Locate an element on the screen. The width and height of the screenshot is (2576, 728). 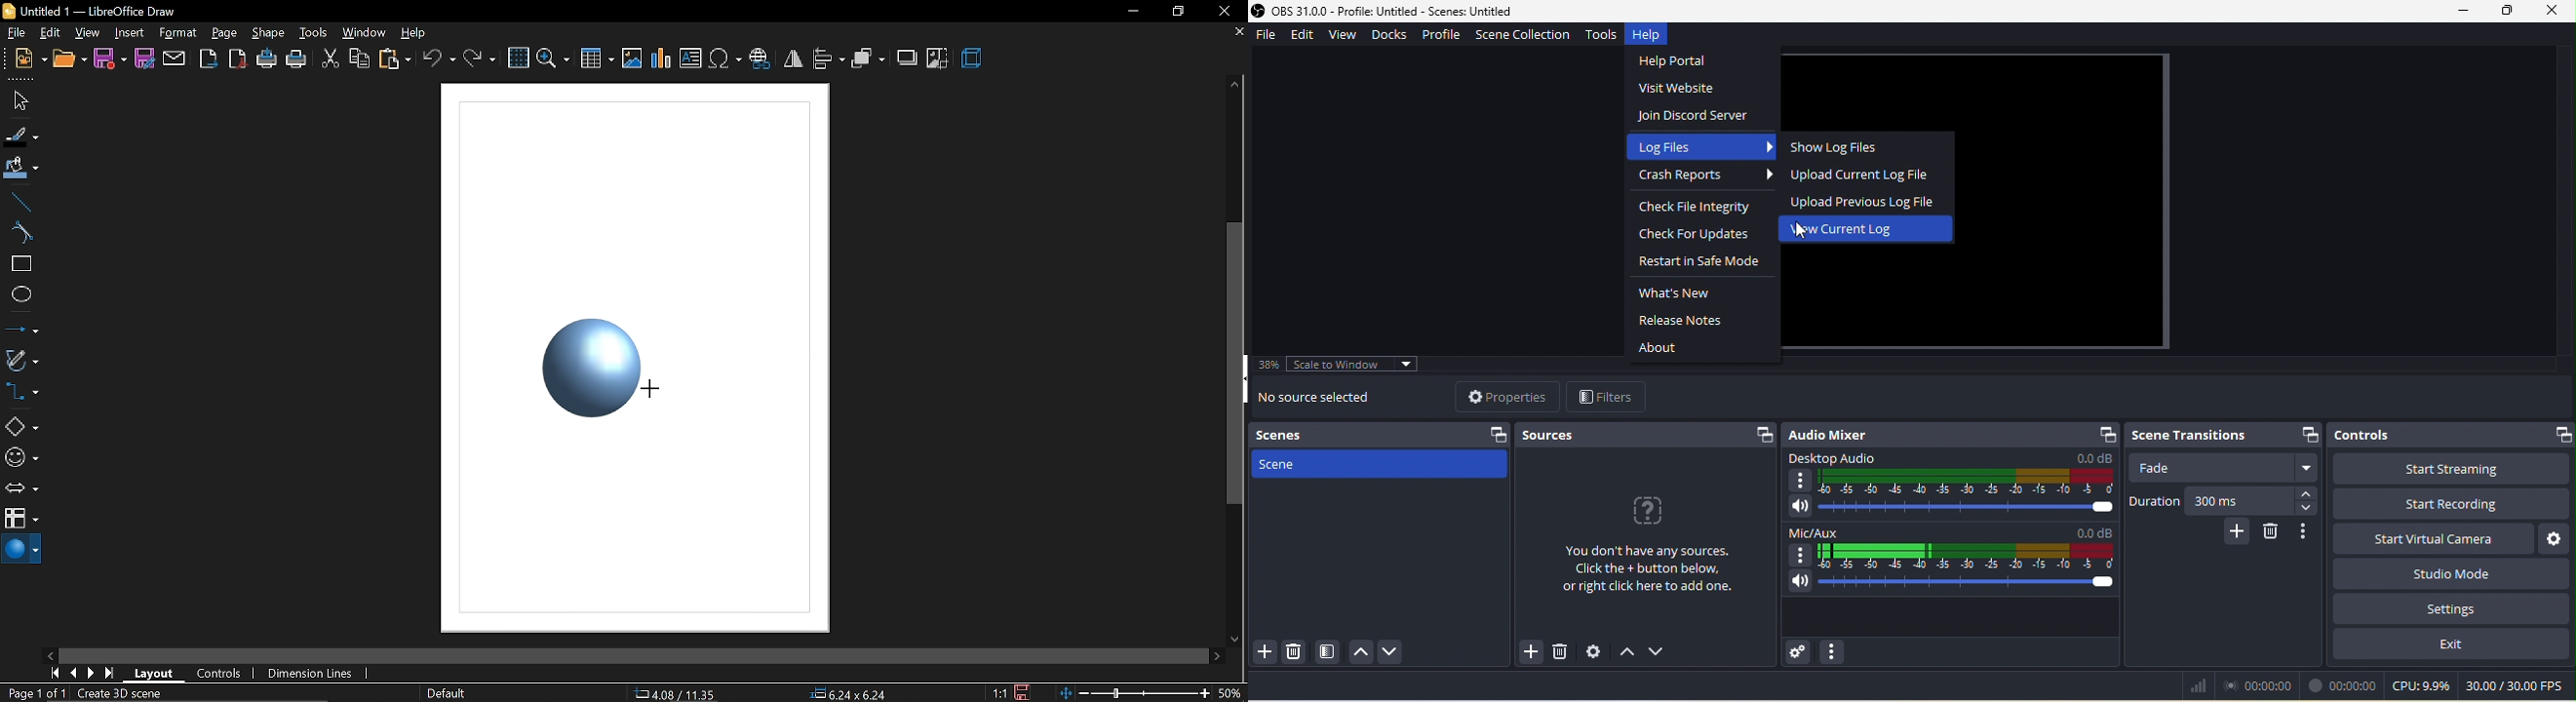
Vertical scrollbar is located at coordinates (1238, 365).